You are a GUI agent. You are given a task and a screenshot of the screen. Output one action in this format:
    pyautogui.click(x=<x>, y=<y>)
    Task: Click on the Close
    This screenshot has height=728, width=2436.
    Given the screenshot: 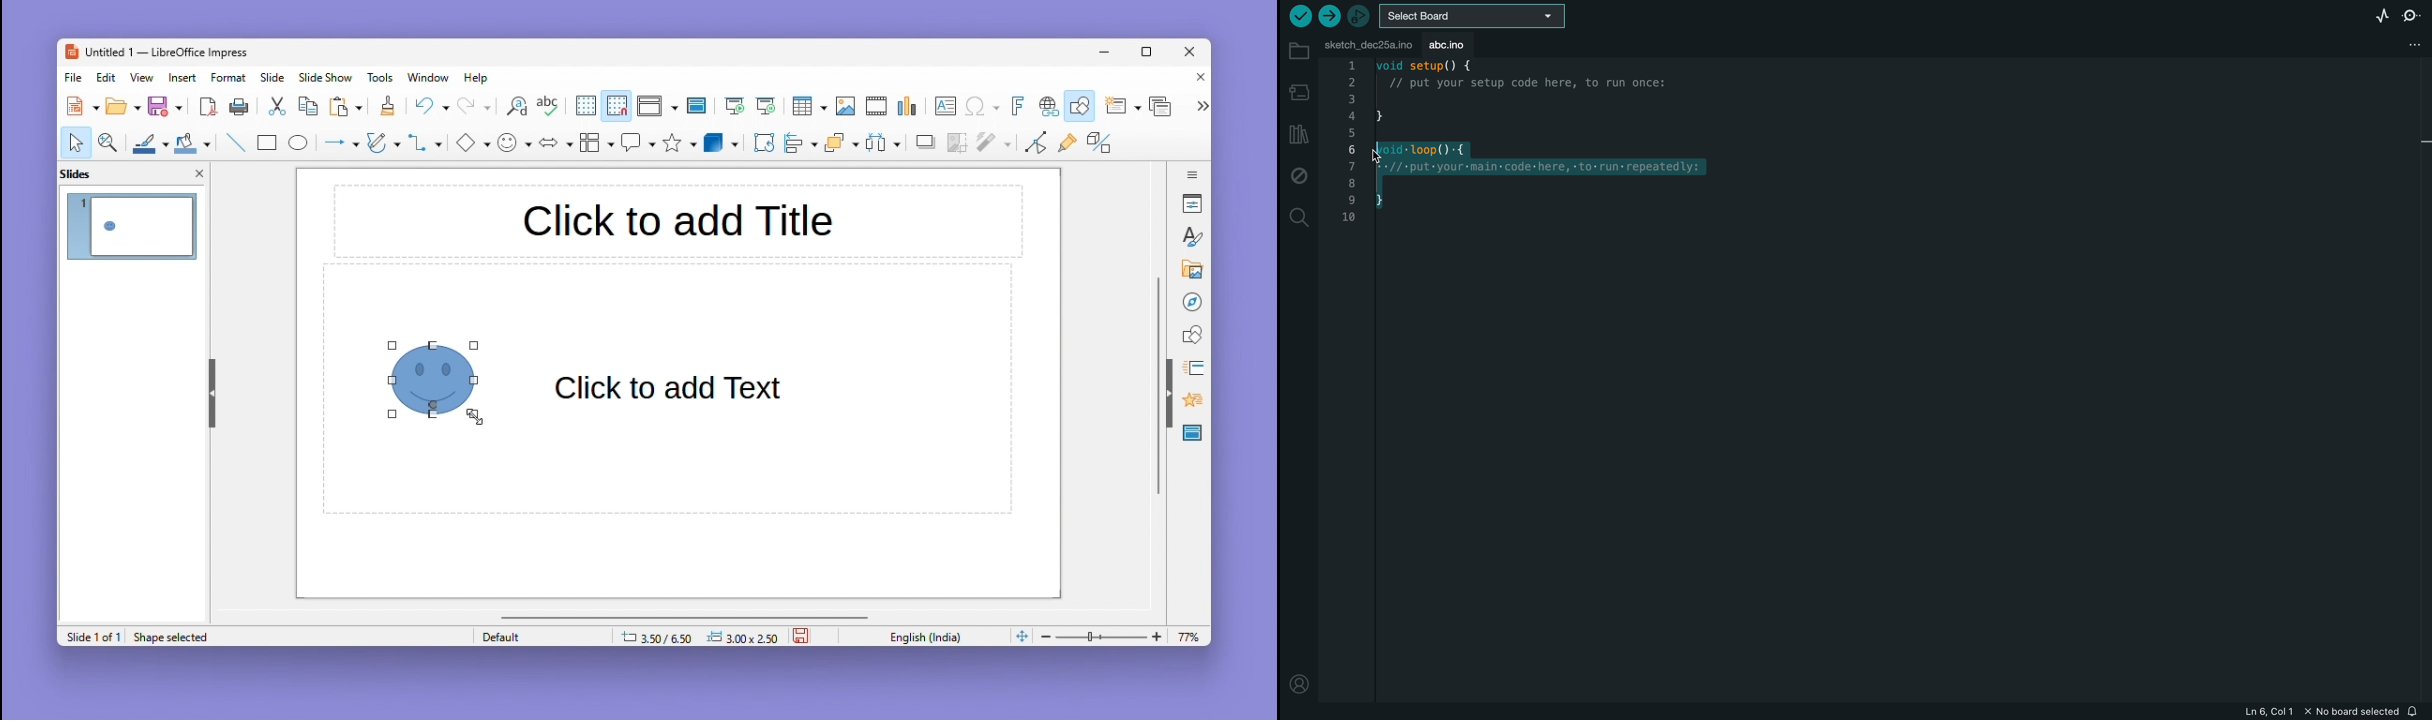 What is the action you would take?
    pyautogui.click(x=1191, y=53)
    